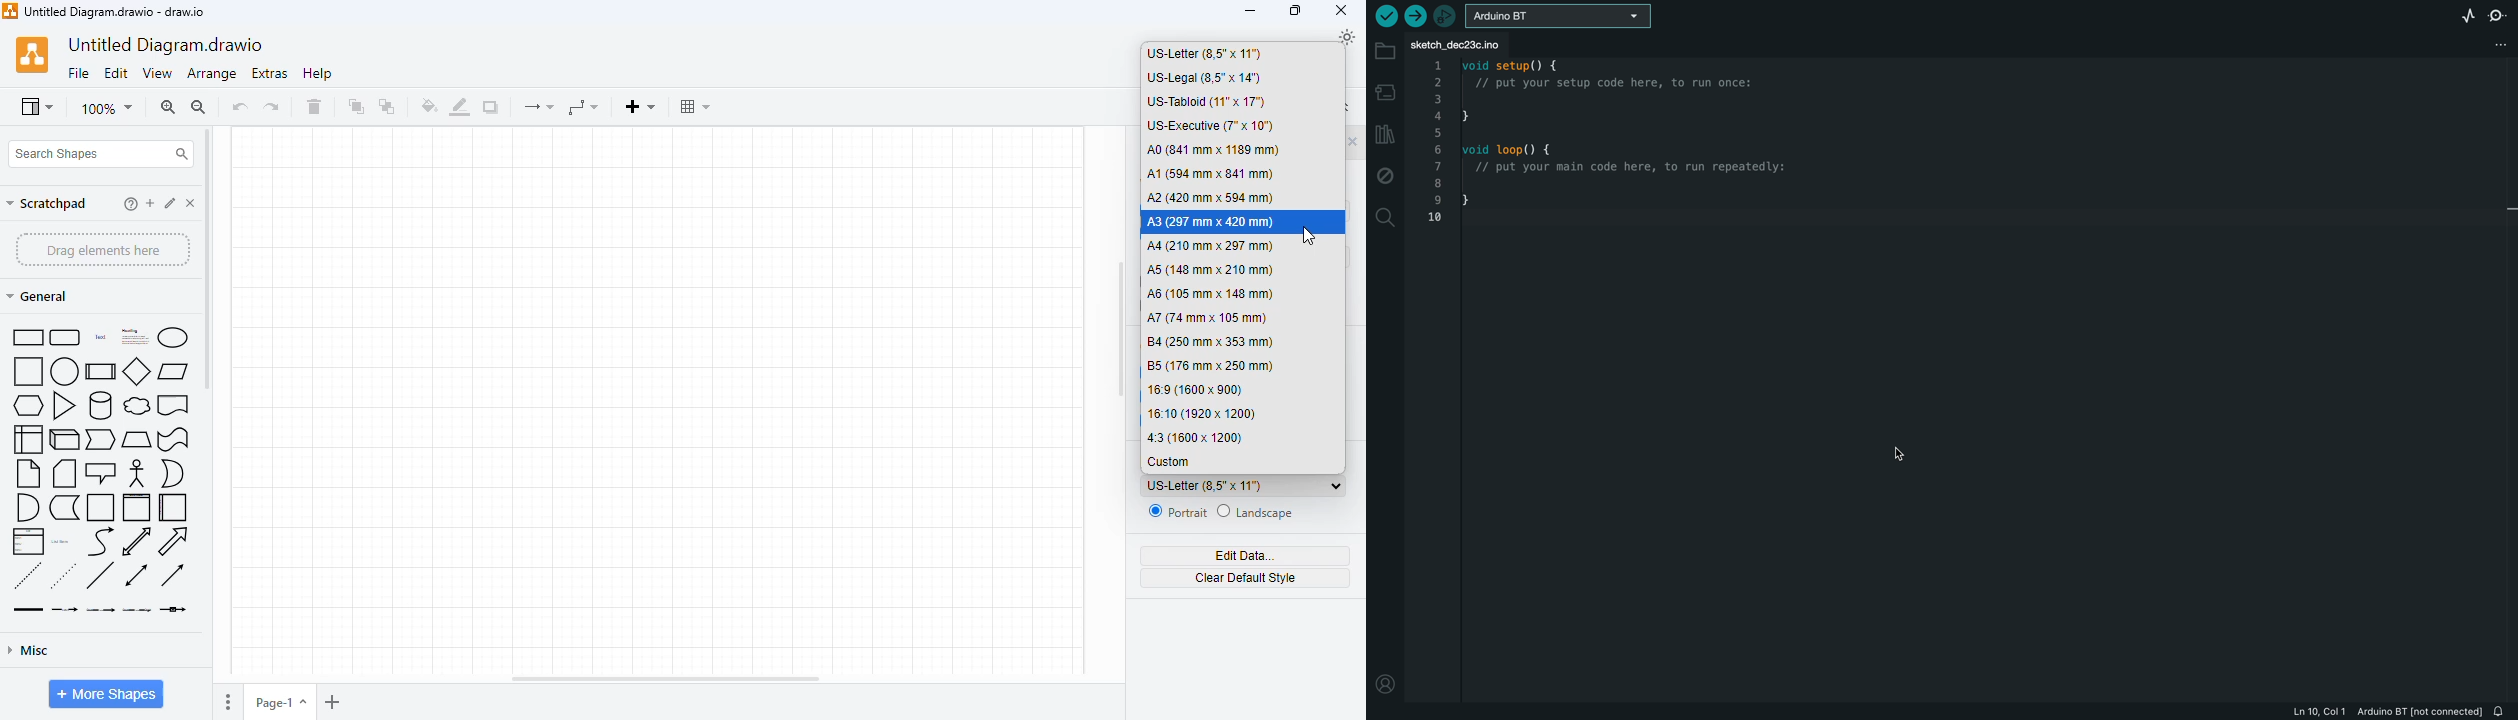  Describe the element at coordinates (538, 107) in the screenshot. I see `connection` at that location.